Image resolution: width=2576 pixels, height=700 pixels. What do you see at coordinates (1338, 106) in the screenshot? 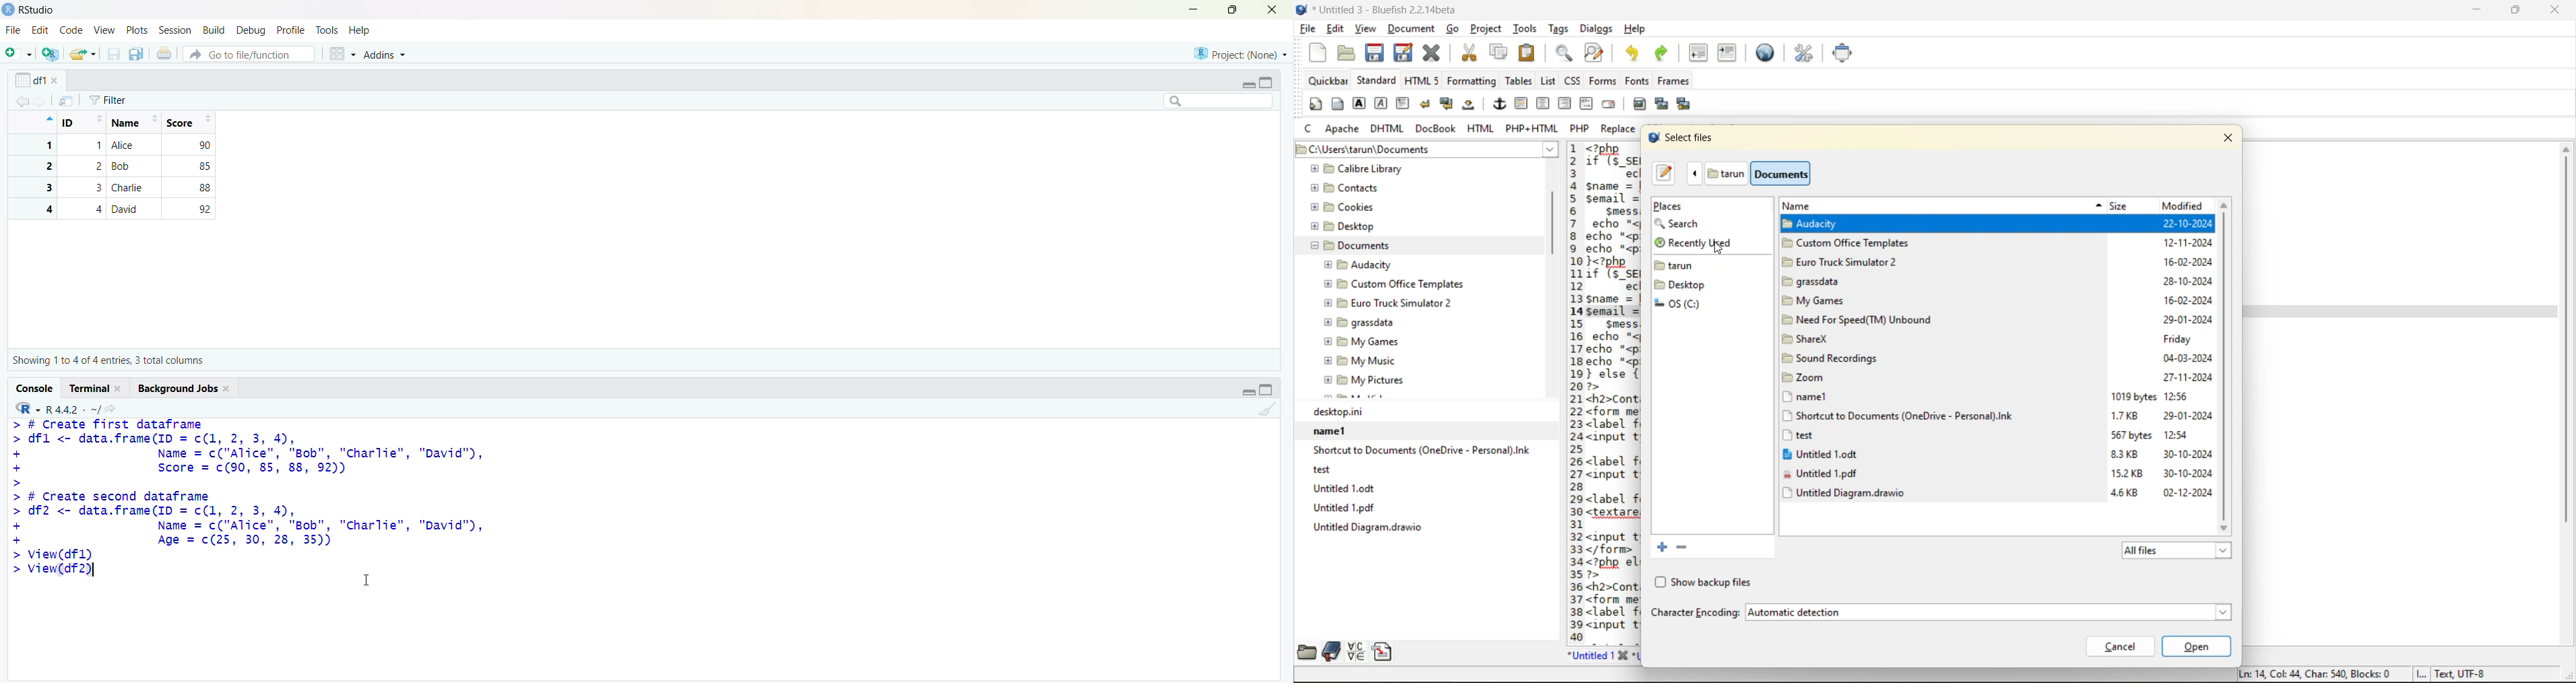
I see `body` at bounding box center [1338, 106].